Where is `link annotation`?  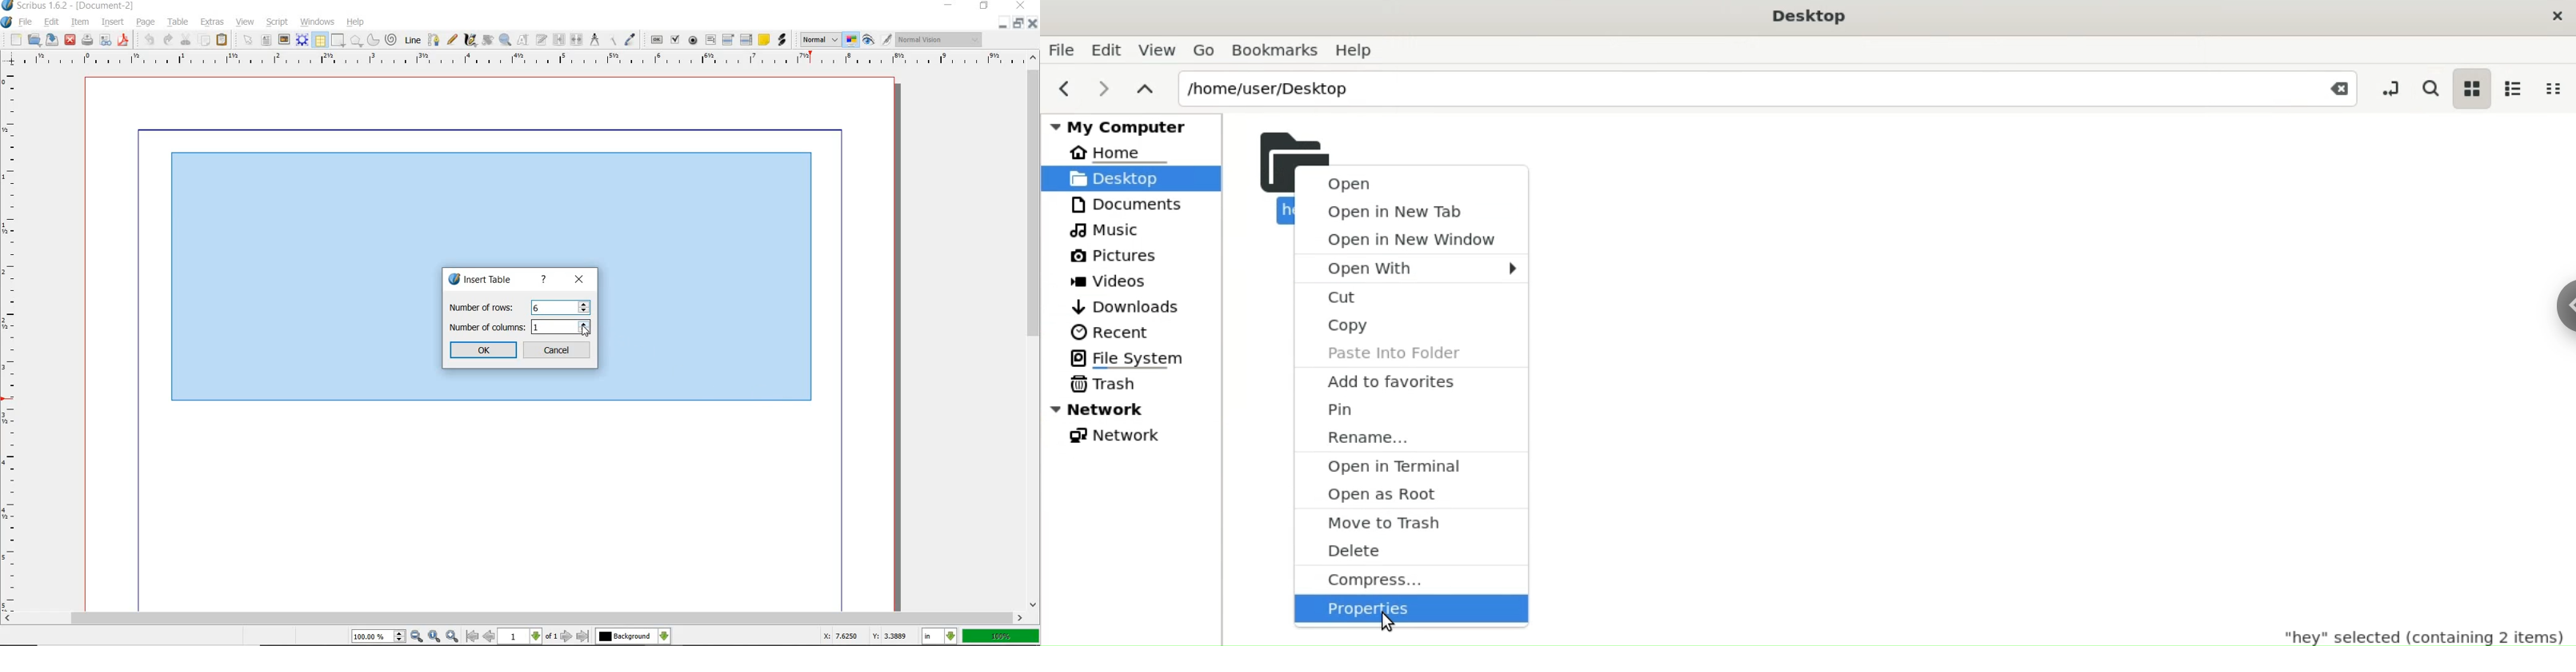 link annotation is located at coordinates (784, 40).